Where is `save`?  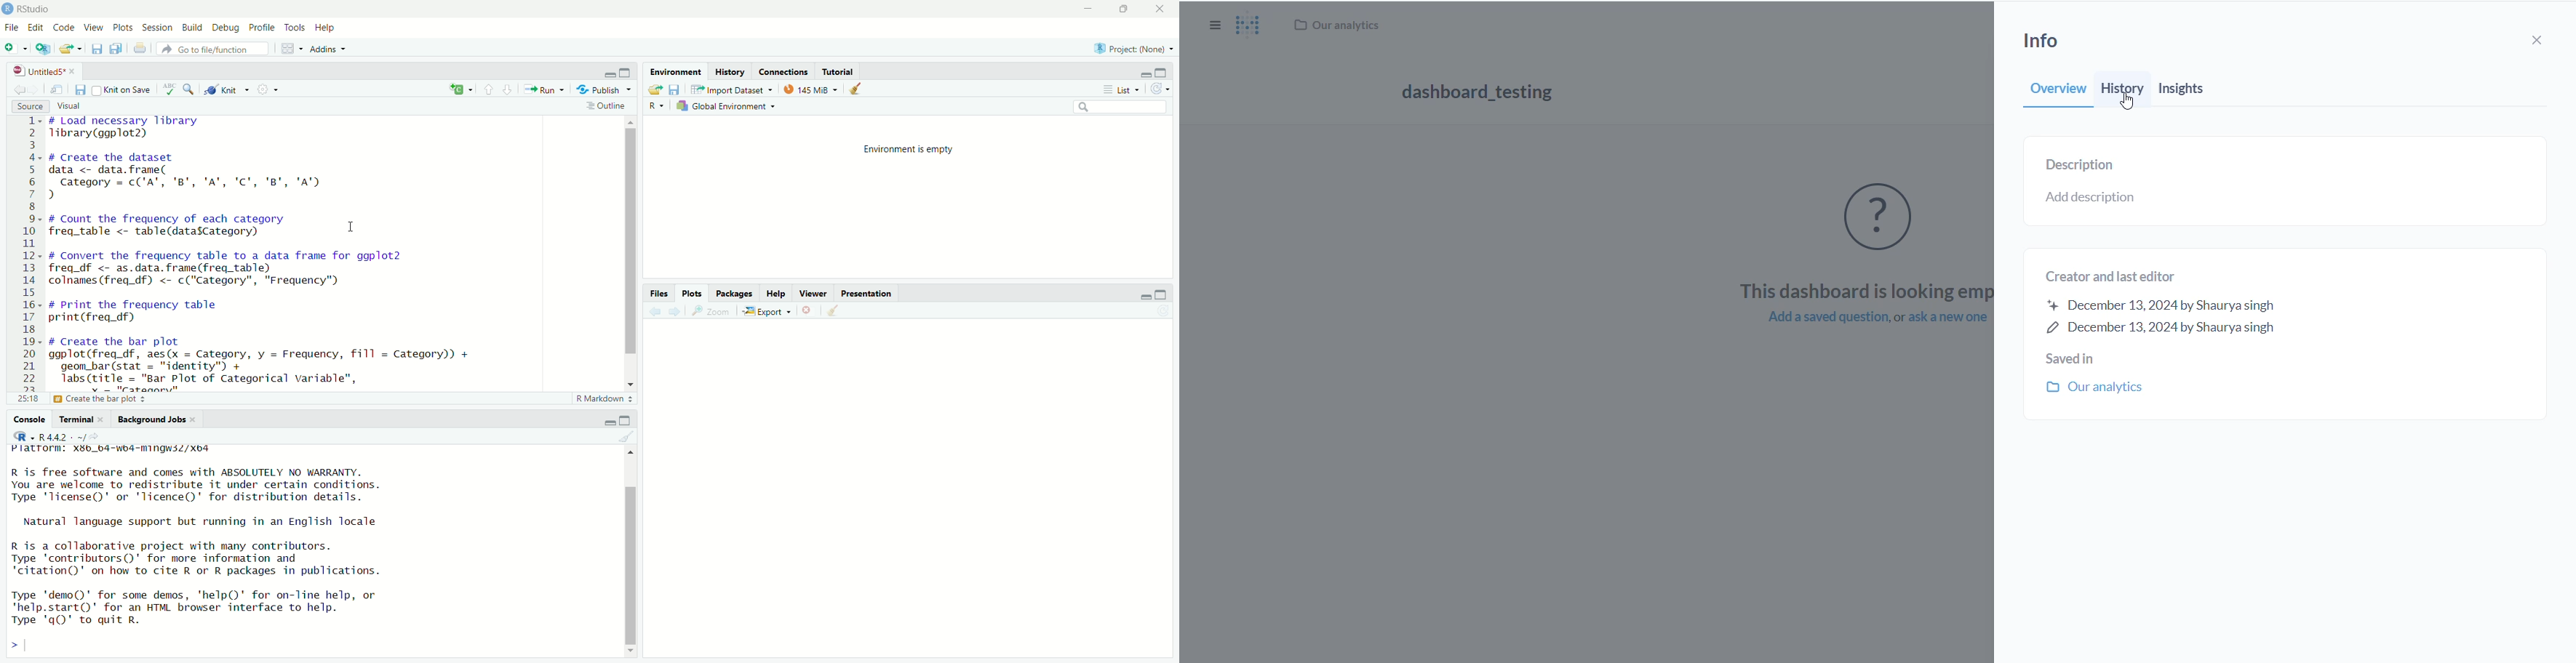
save is located at coordinates (676, 90).